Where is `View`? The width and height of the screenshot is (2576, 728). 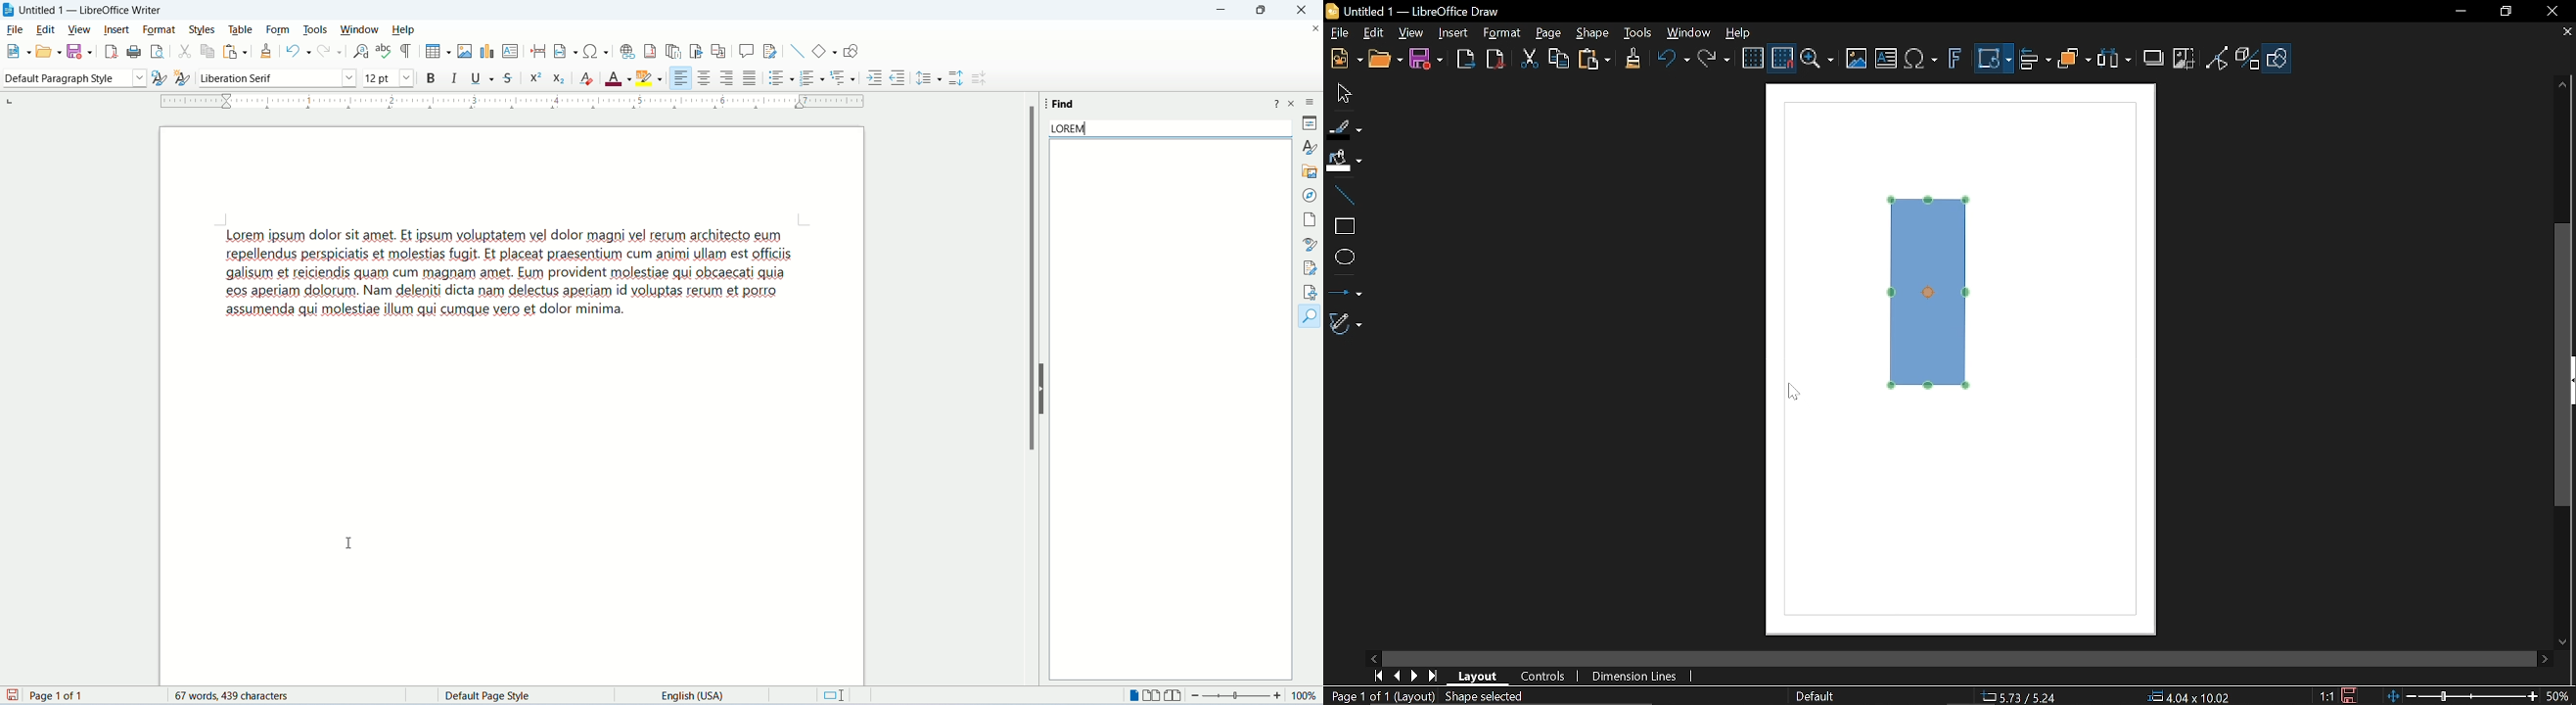
View is located at coordinates (1408, 32).